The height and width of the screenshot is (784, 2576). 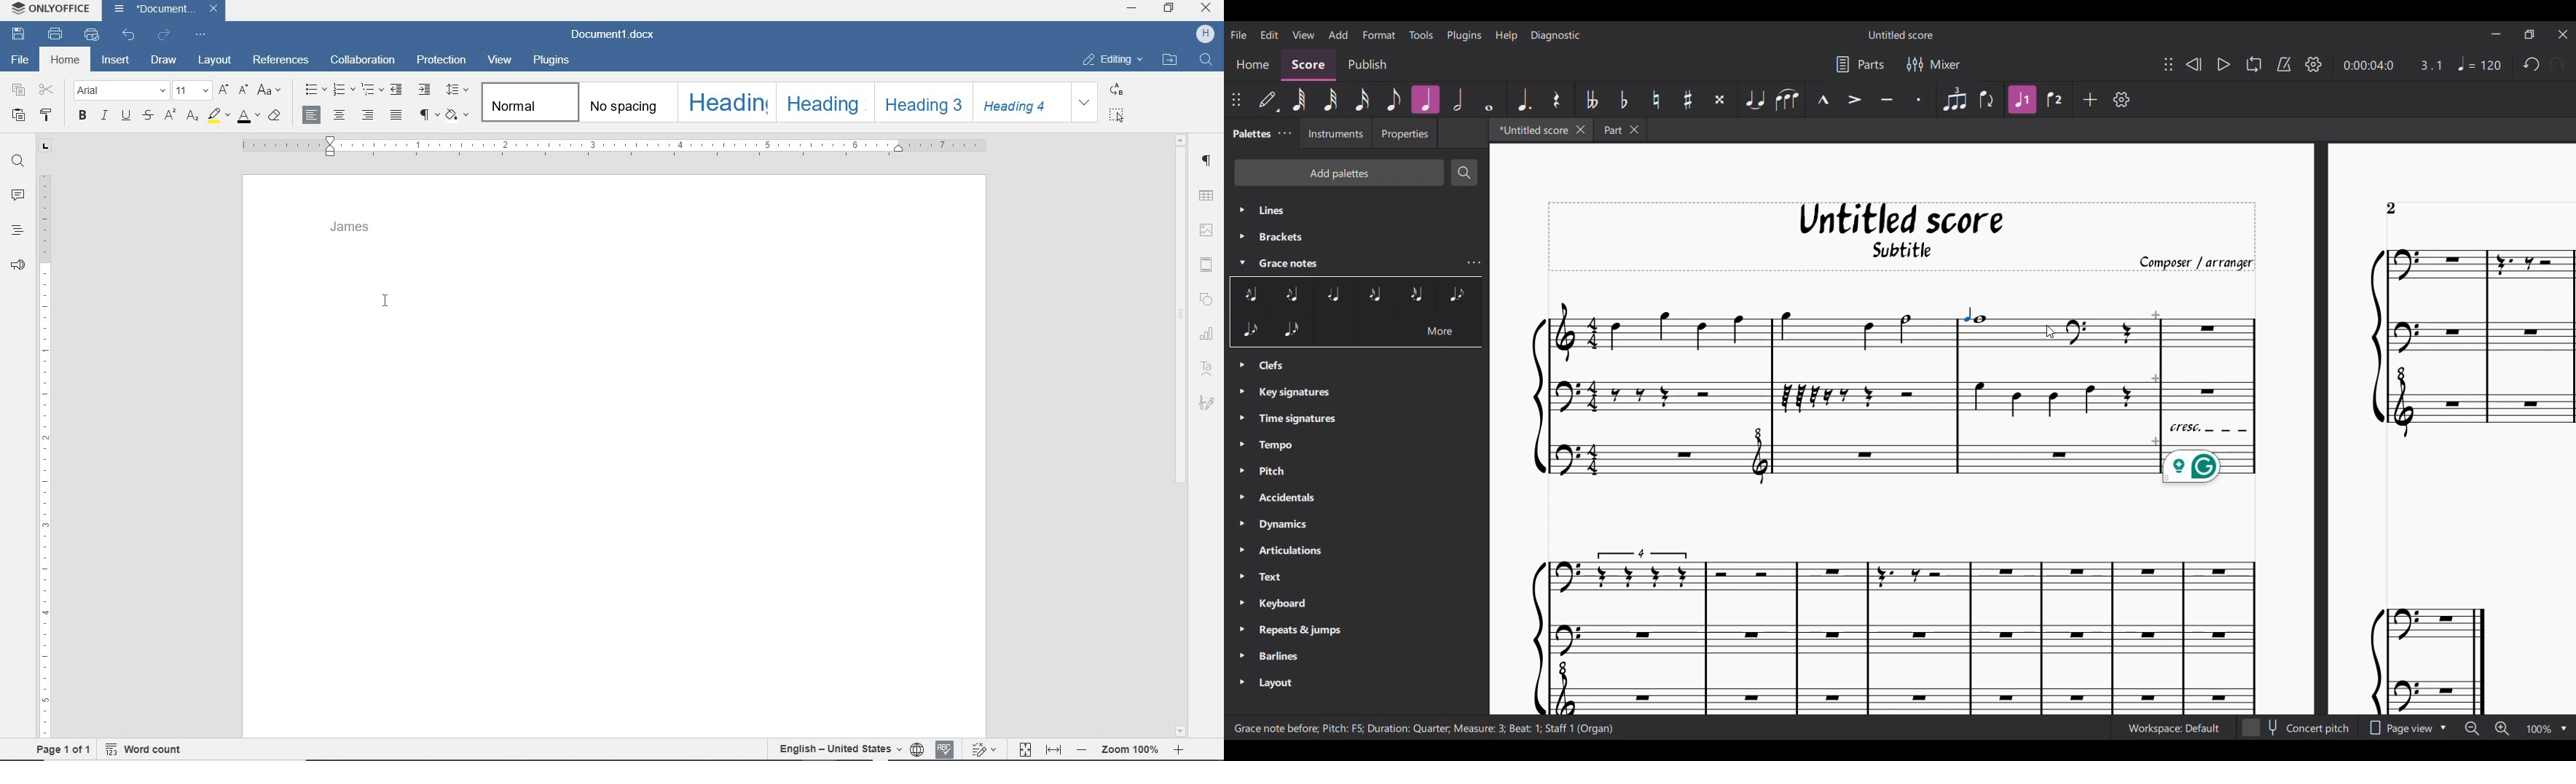 I want to click on Description of current selection, so click(x=1425, y=729).